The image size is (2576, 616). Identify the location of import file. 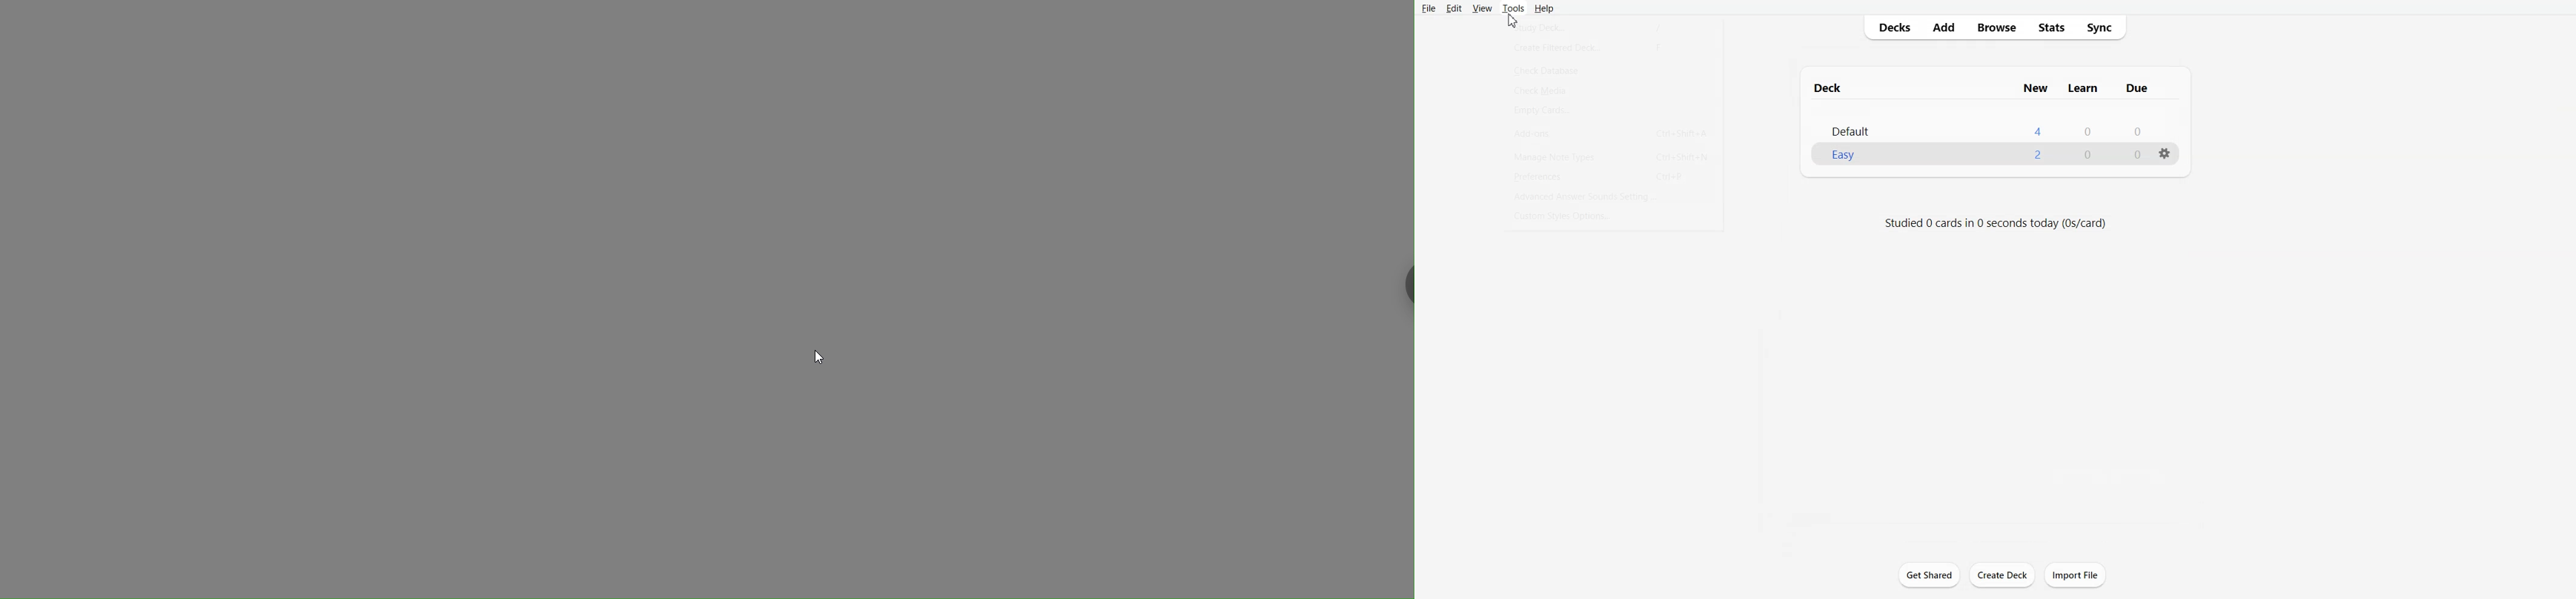
(2080, 574).